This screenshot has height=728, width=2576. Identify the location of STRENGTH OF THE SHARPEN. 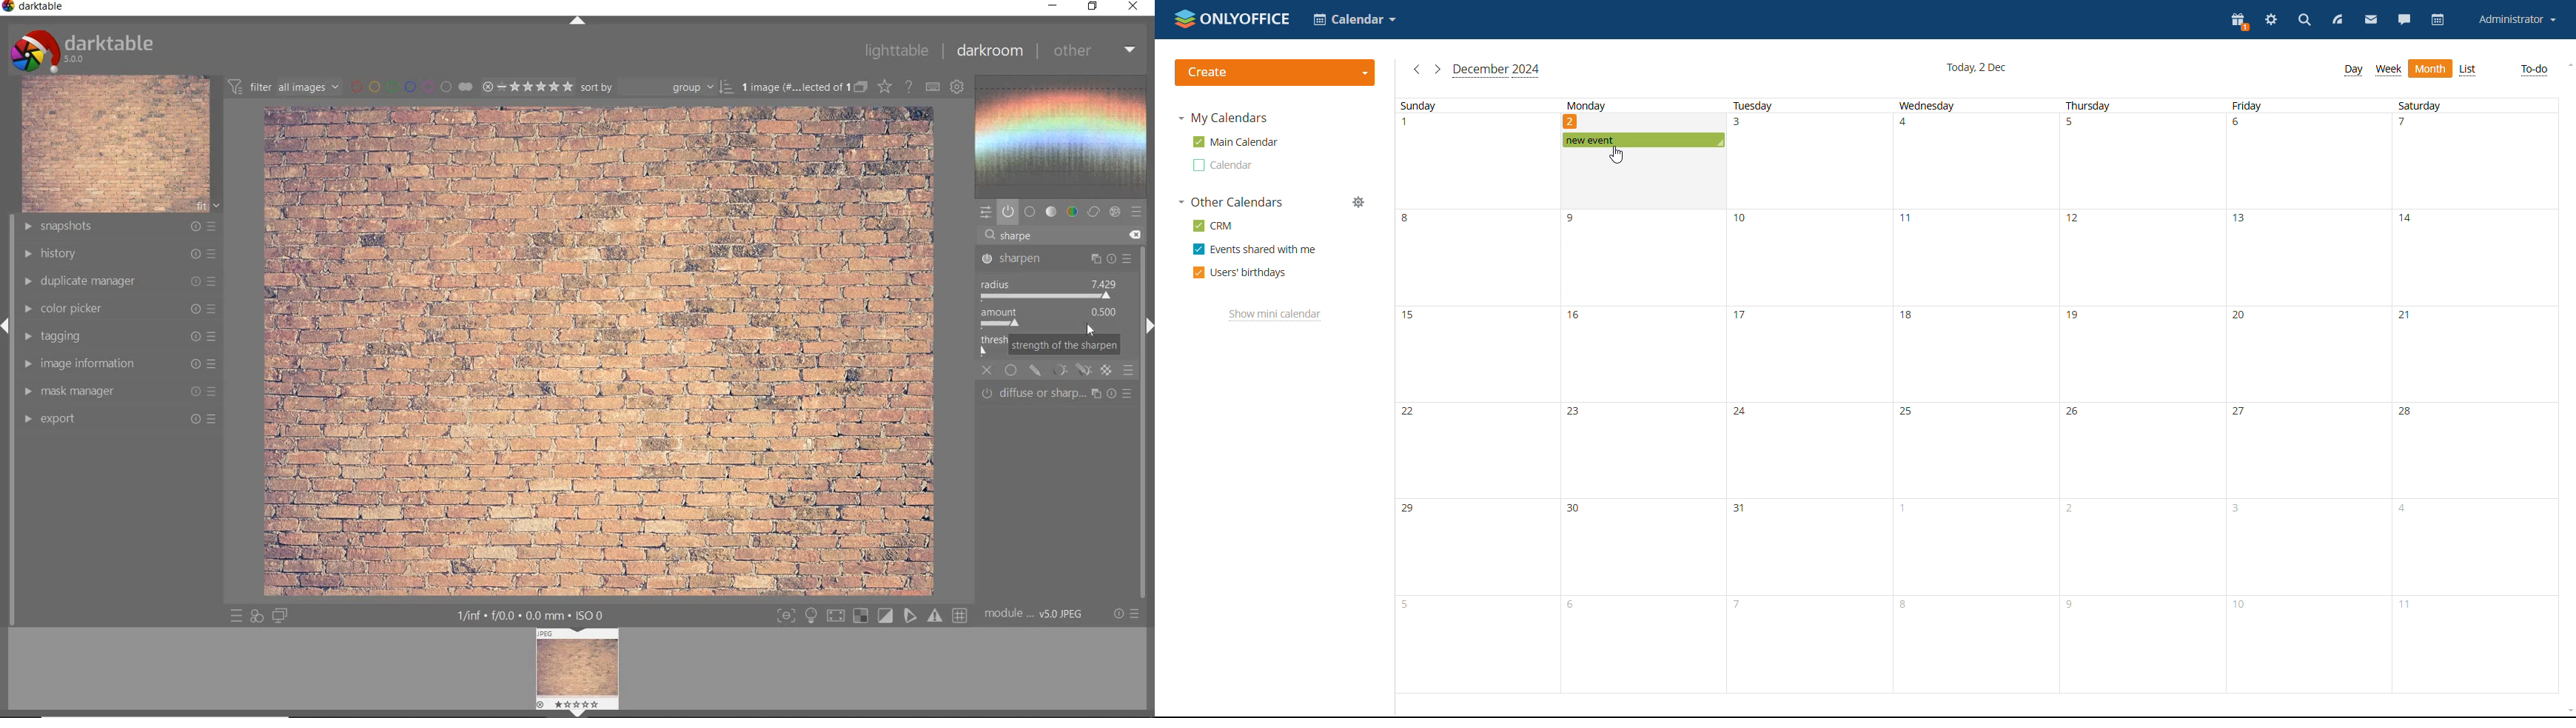
(1064, 345).